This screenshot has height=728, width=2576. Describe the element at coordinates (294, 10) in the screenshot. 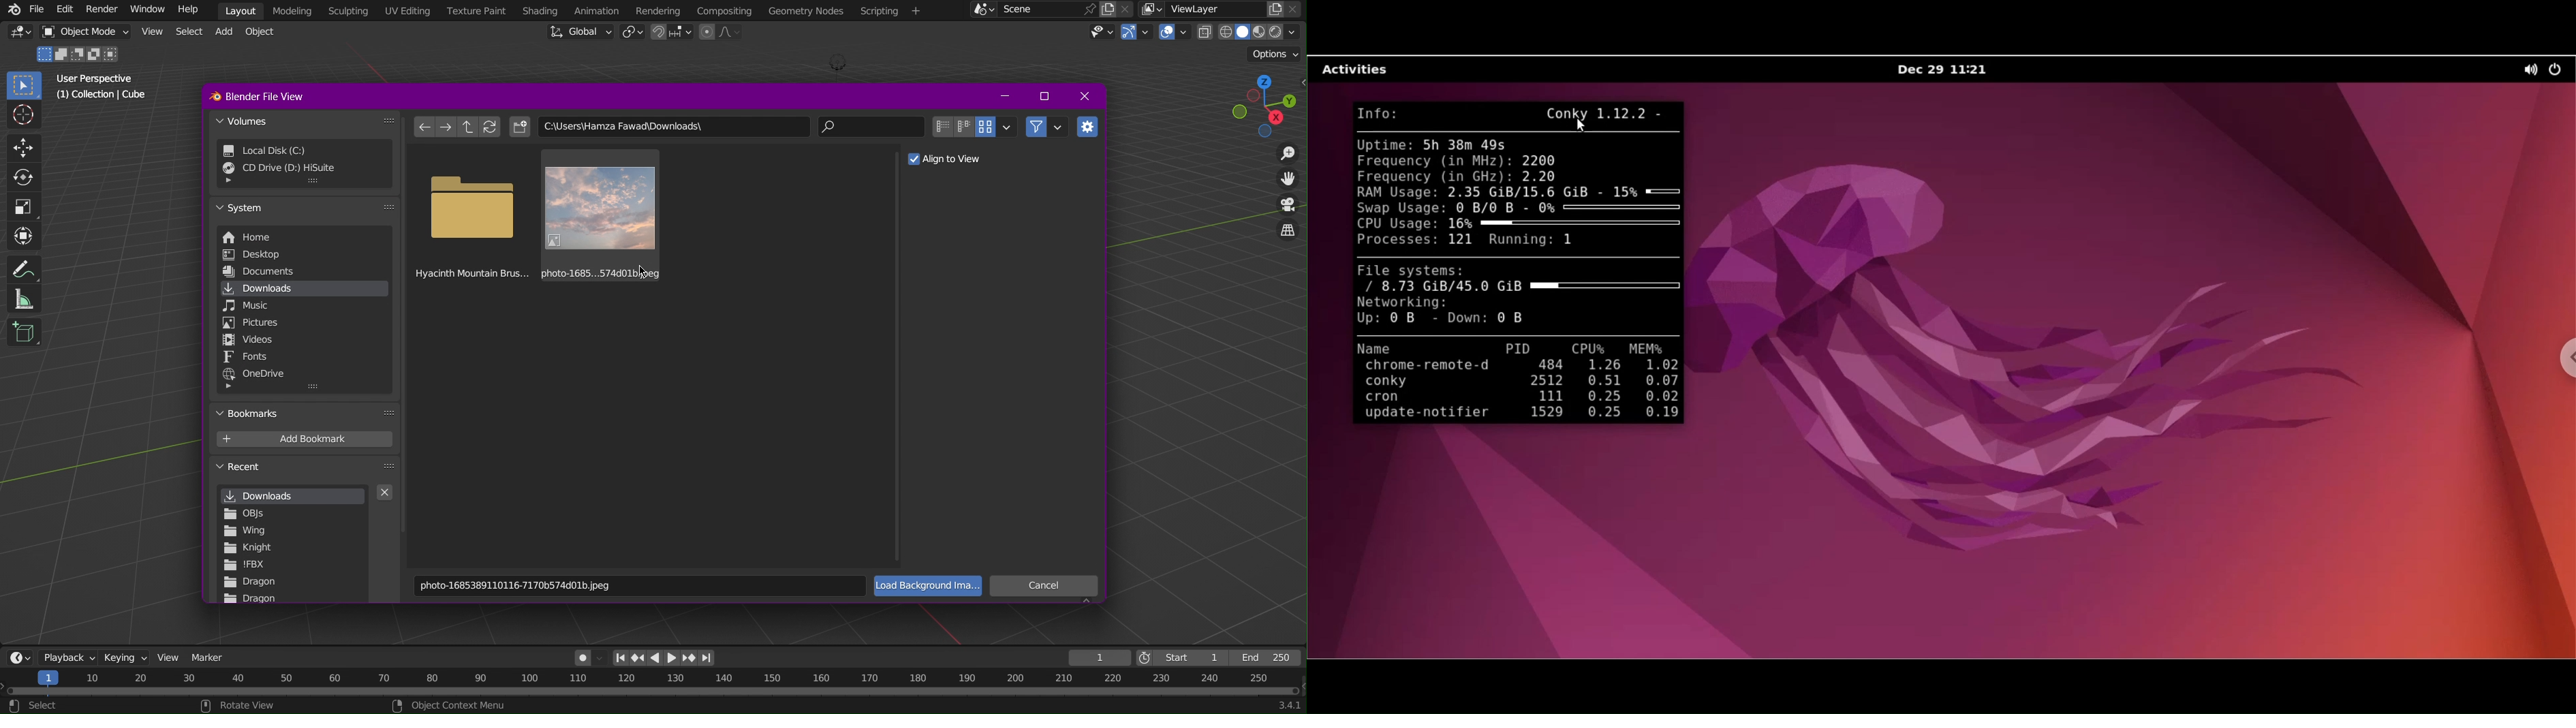

I see `Modeling` at that location.